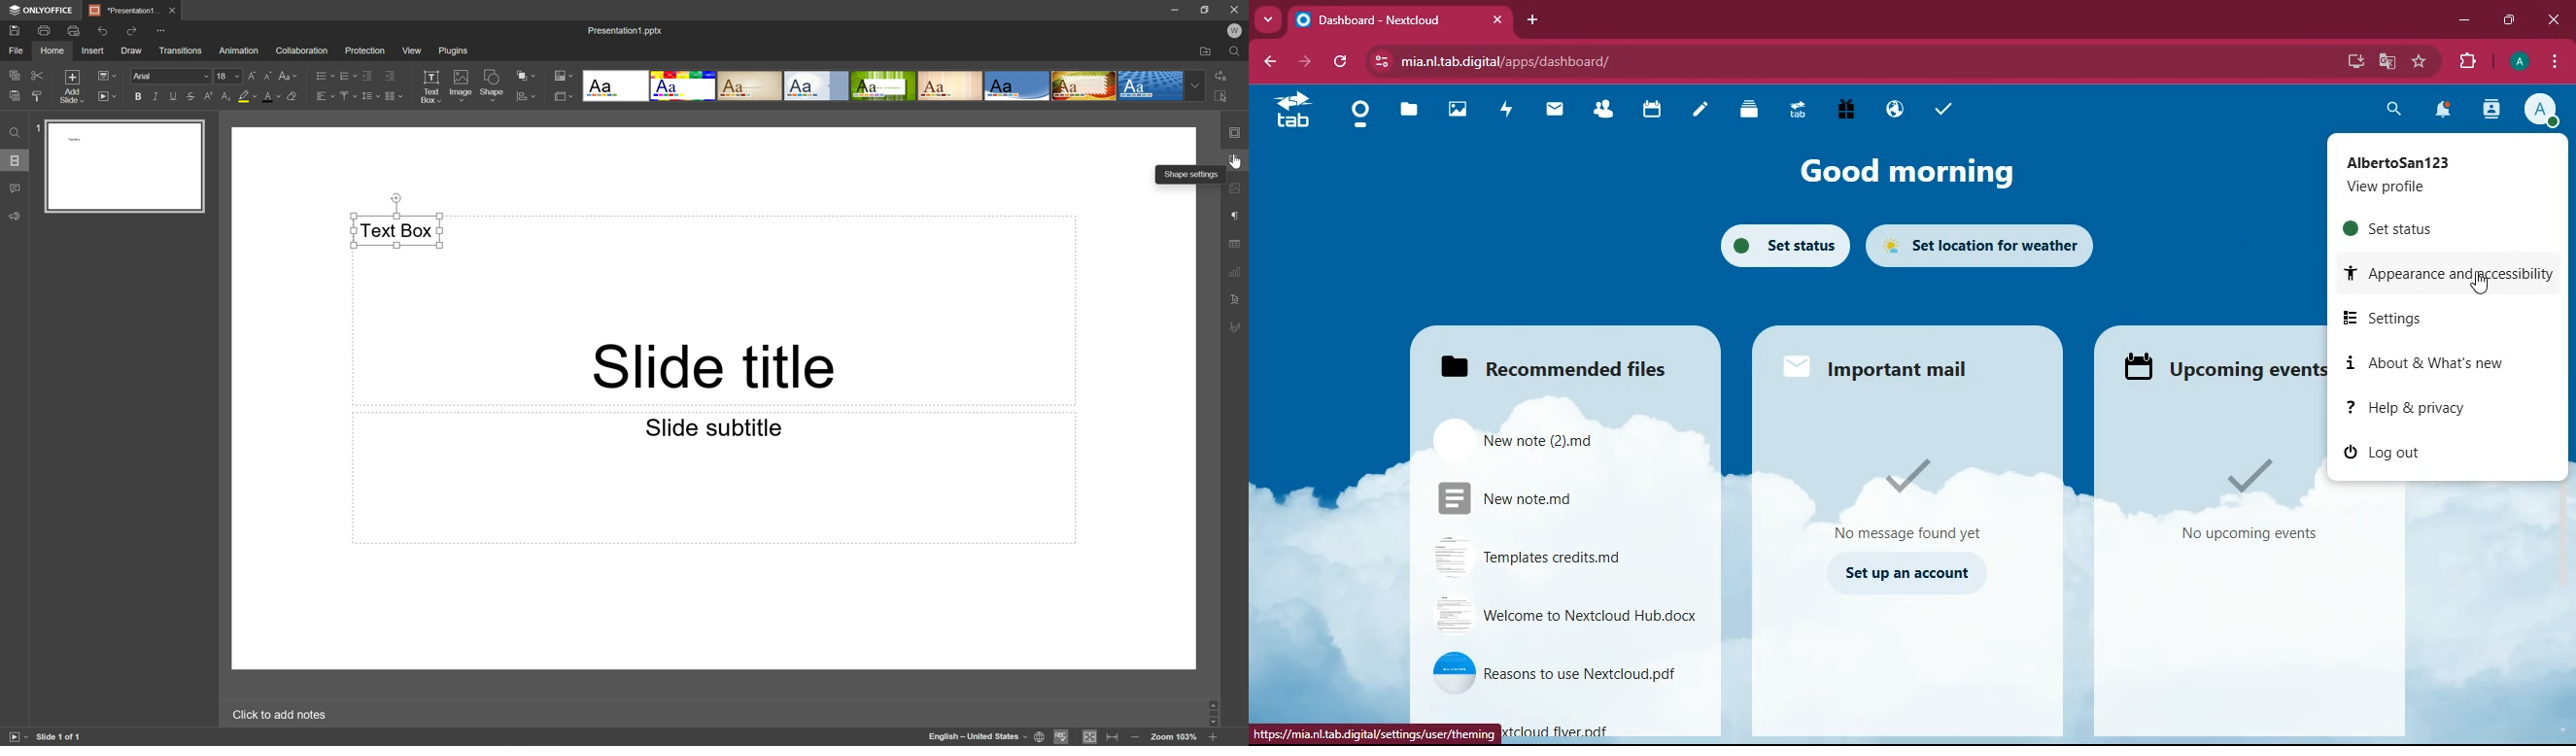 Image resolution: width=2576 pixels, height=756 pixels. What do you see at coordinates (1214, 722) in the screenshot?
I see `Scroll Down` at bounding box center [1214, 722].